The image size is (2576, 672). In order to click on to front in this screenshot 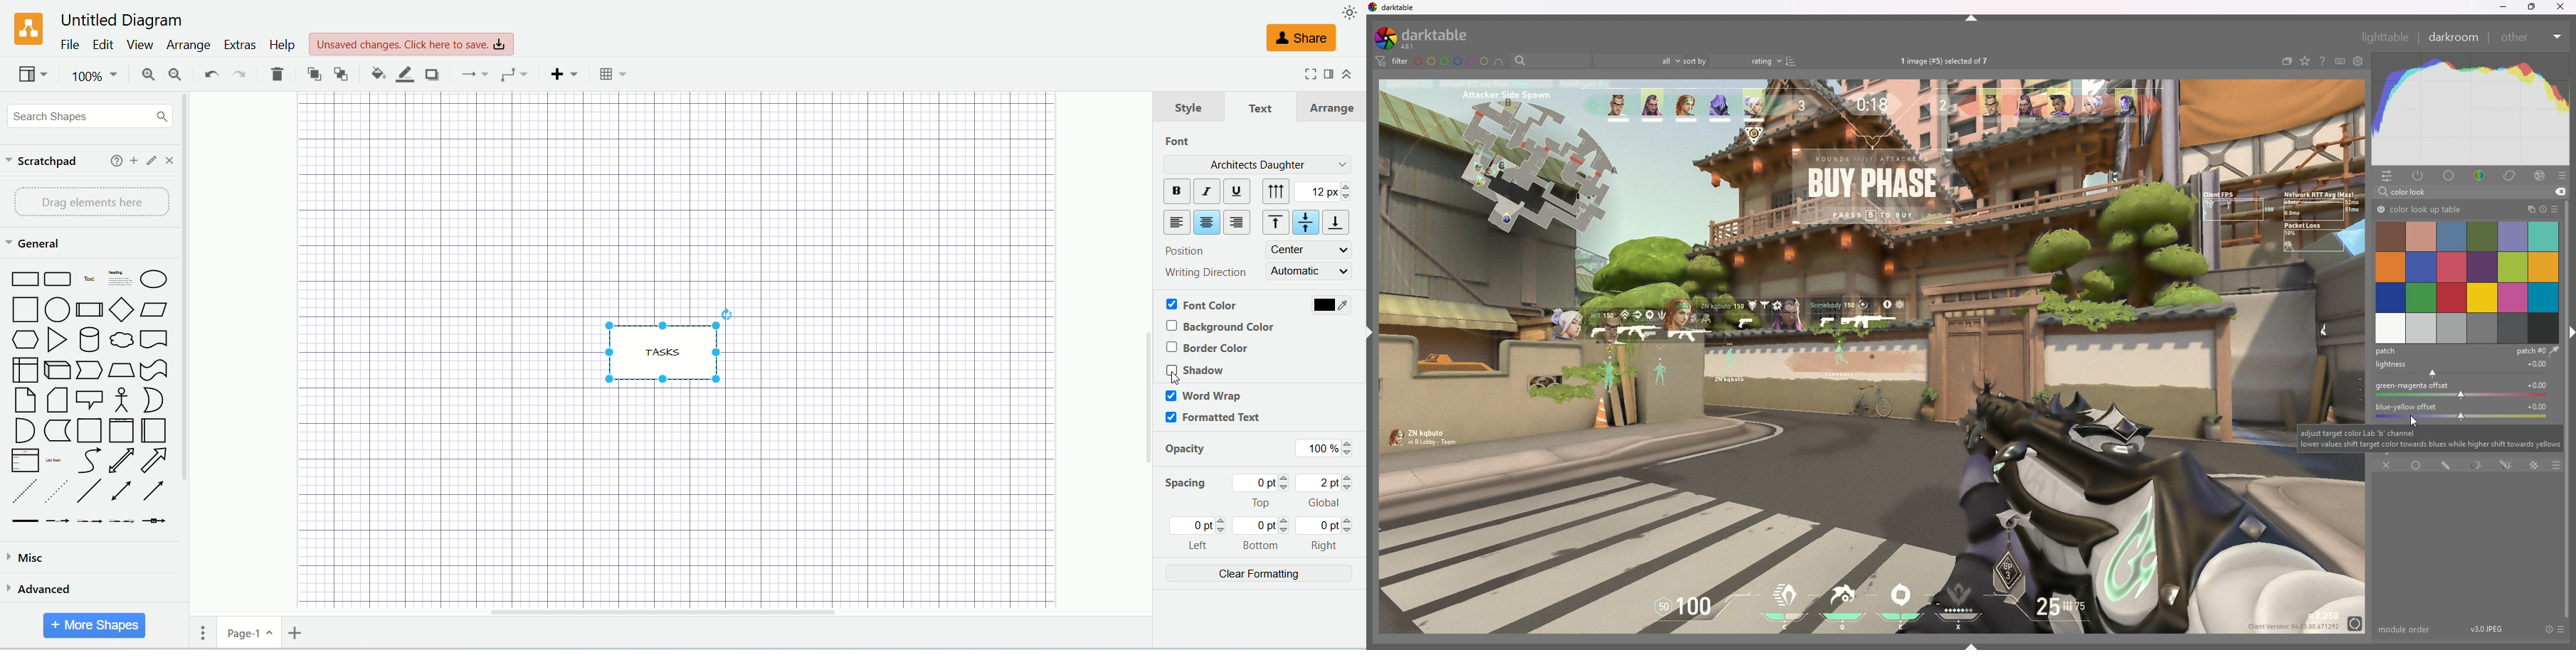, I will do `click(311, 73)`.